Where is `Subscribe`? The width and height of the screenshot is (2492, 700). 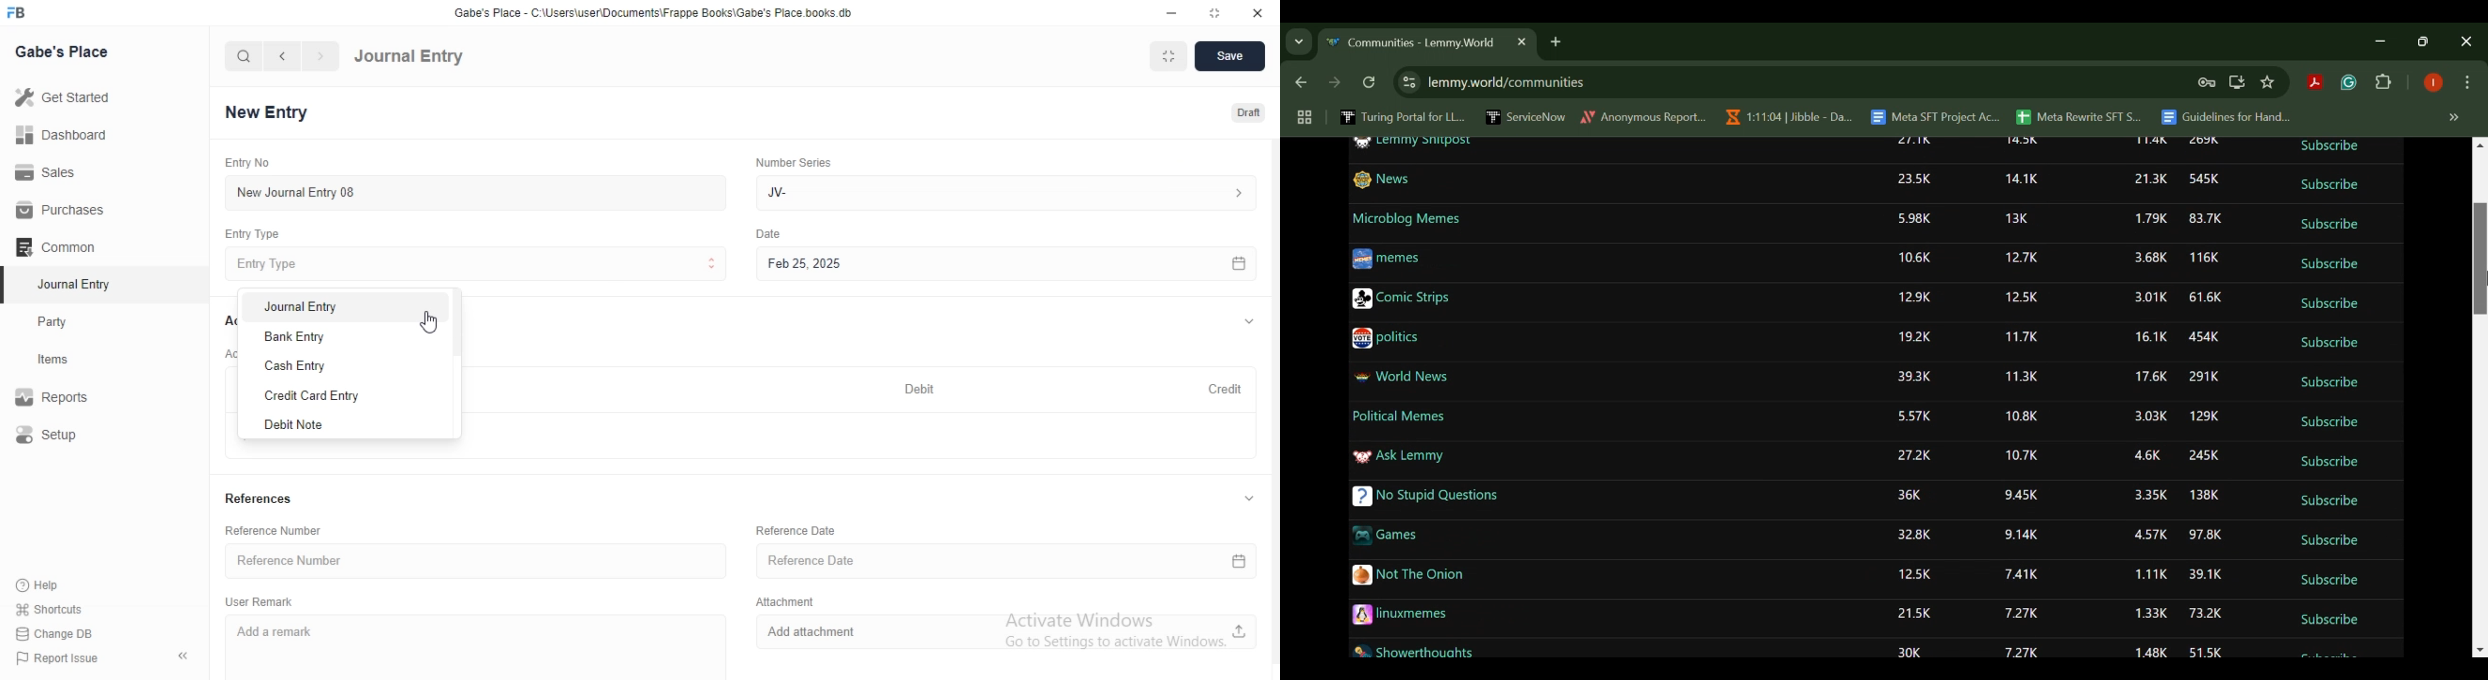
Subscribe is located at coordinates (2328, 147).